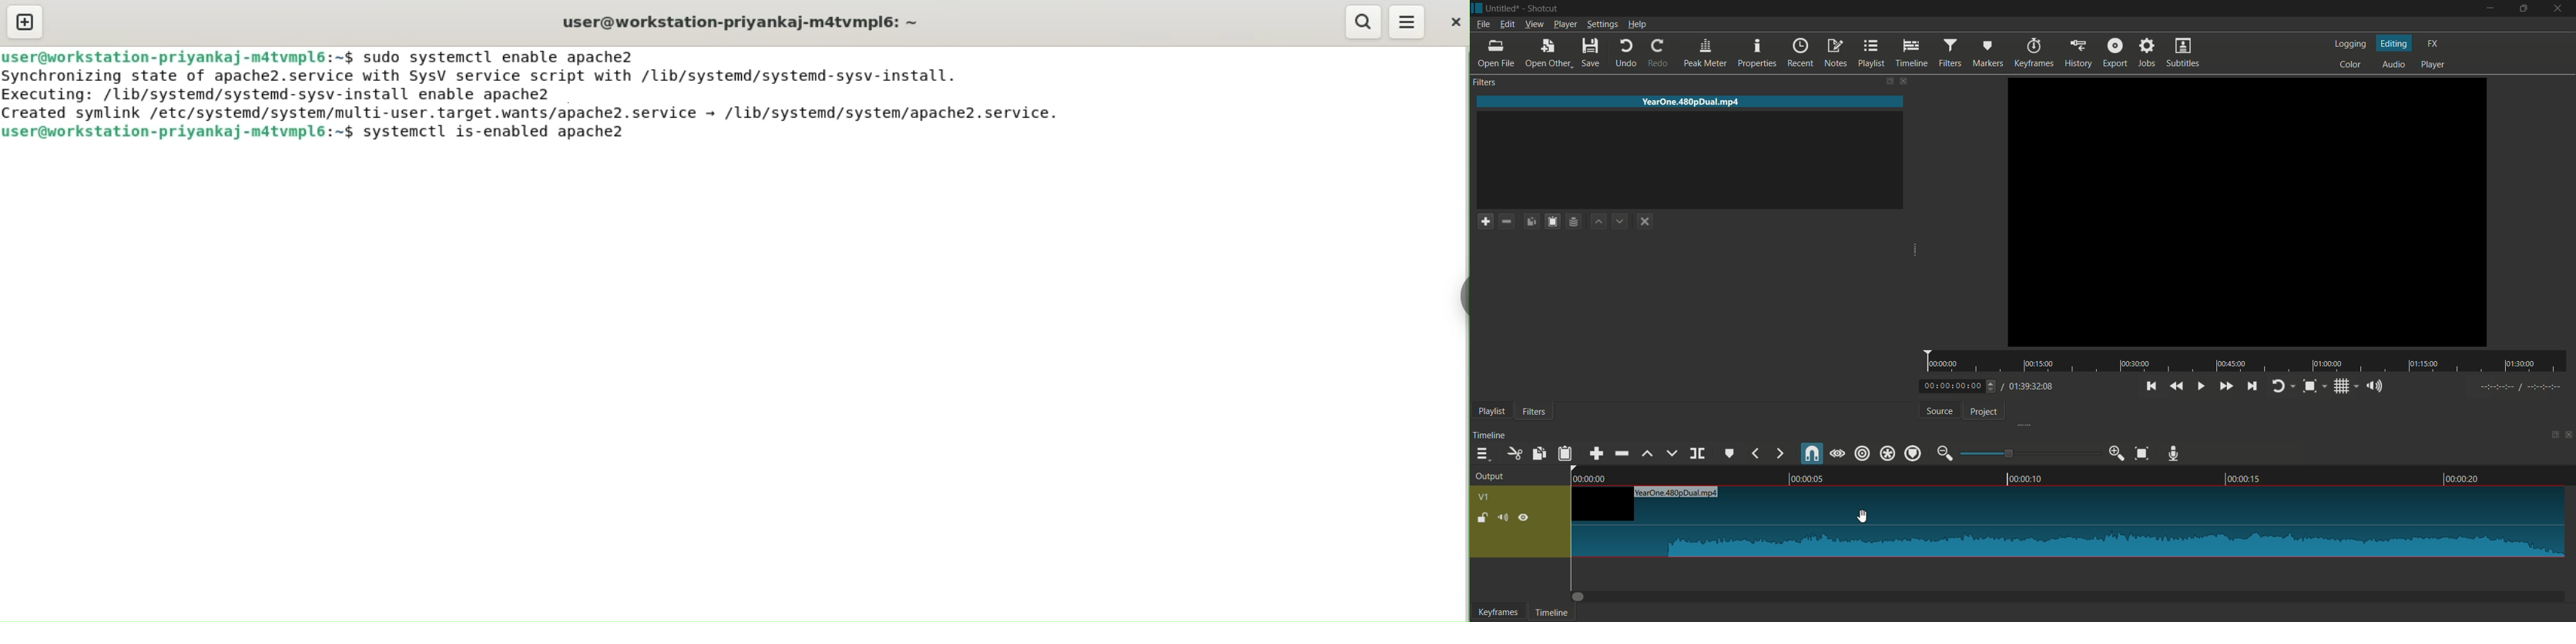 The image size is (2576, 644). What do you see at coordinates (1535, 411) in the screenshot?
I see `filters` at bounding box center [1535, 411].